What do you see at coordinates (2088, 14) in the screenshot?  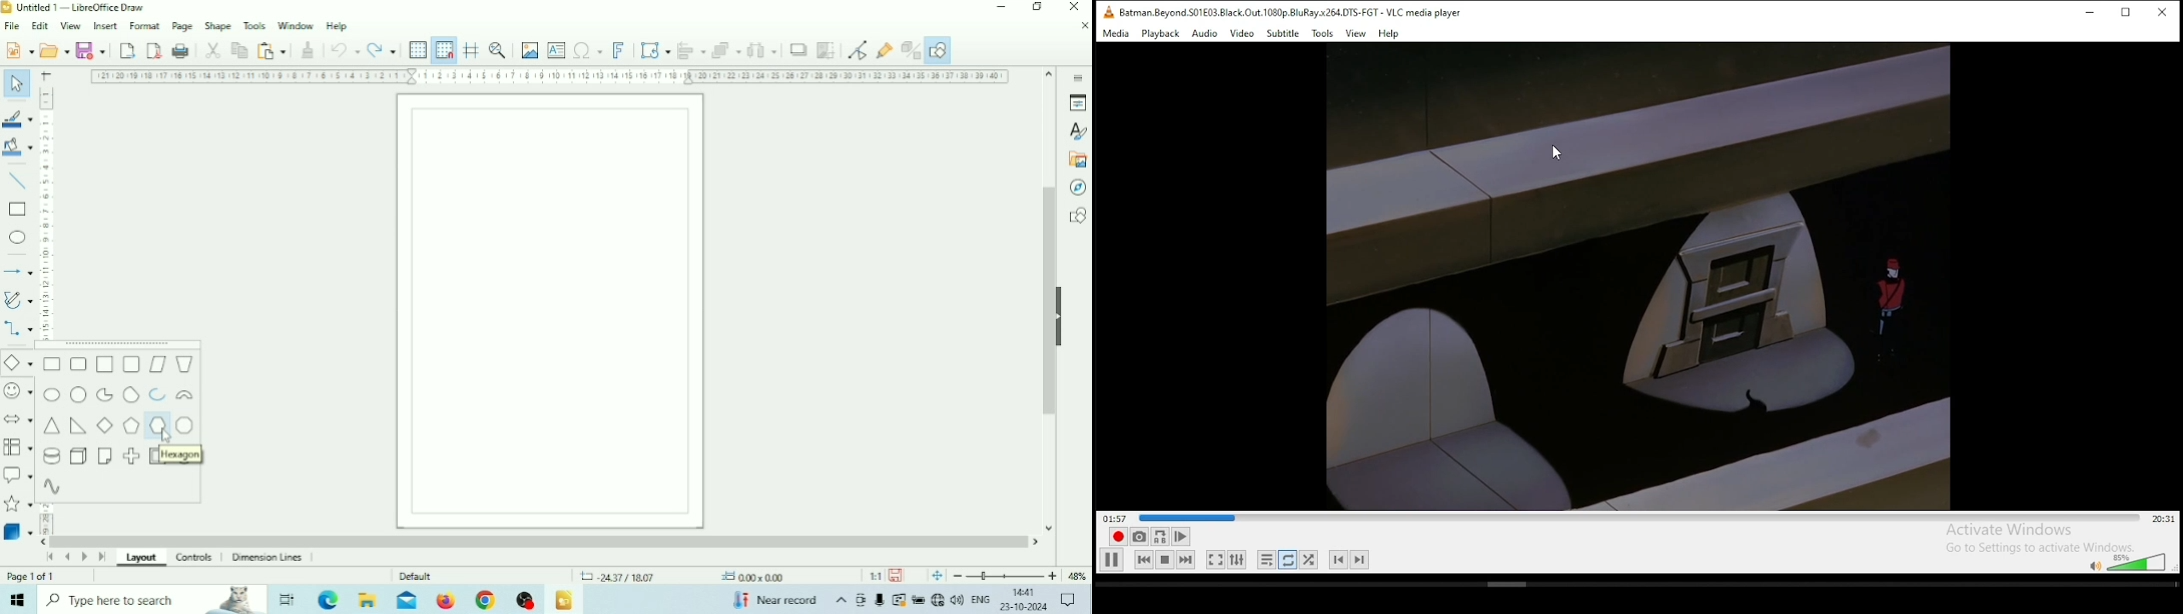 I see `minimize` at bounding box center [2088, 14].